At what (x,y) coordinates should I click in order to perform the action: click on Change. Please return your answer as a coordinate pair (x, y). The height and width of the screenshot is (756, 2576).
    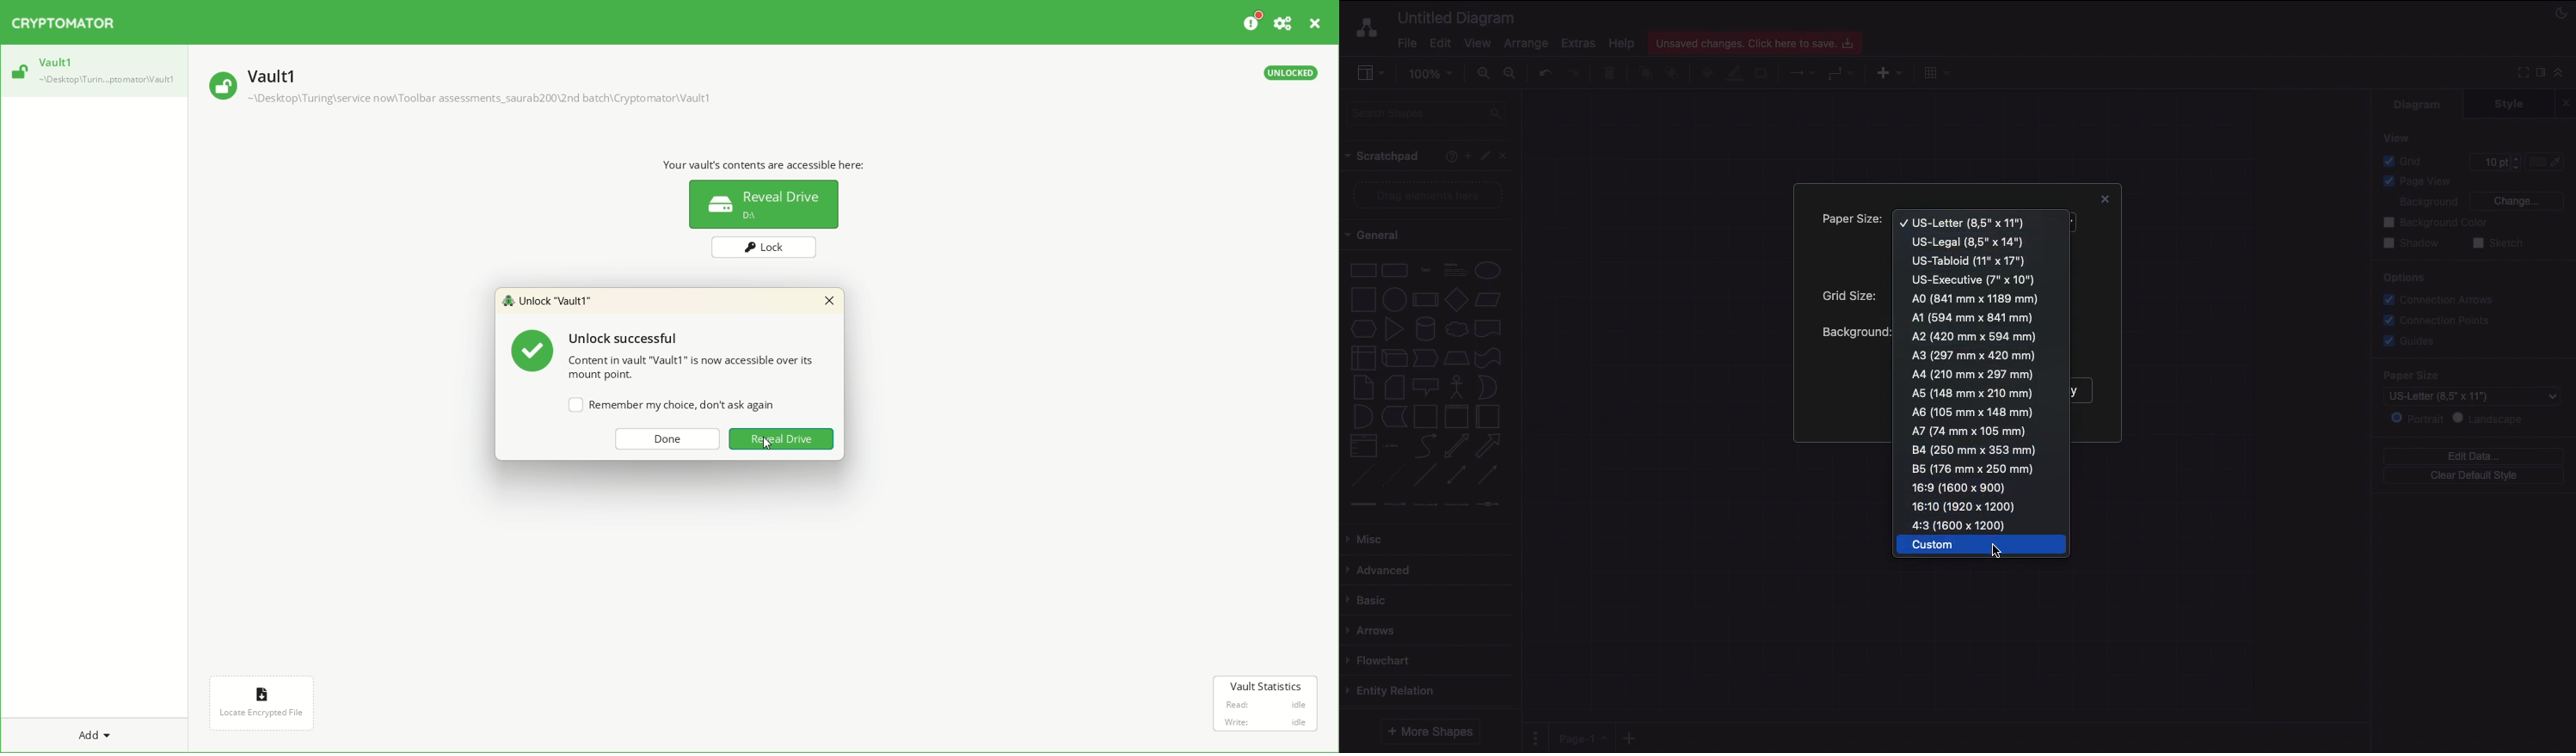
    Looking at the image, I should click on (2516, 199).